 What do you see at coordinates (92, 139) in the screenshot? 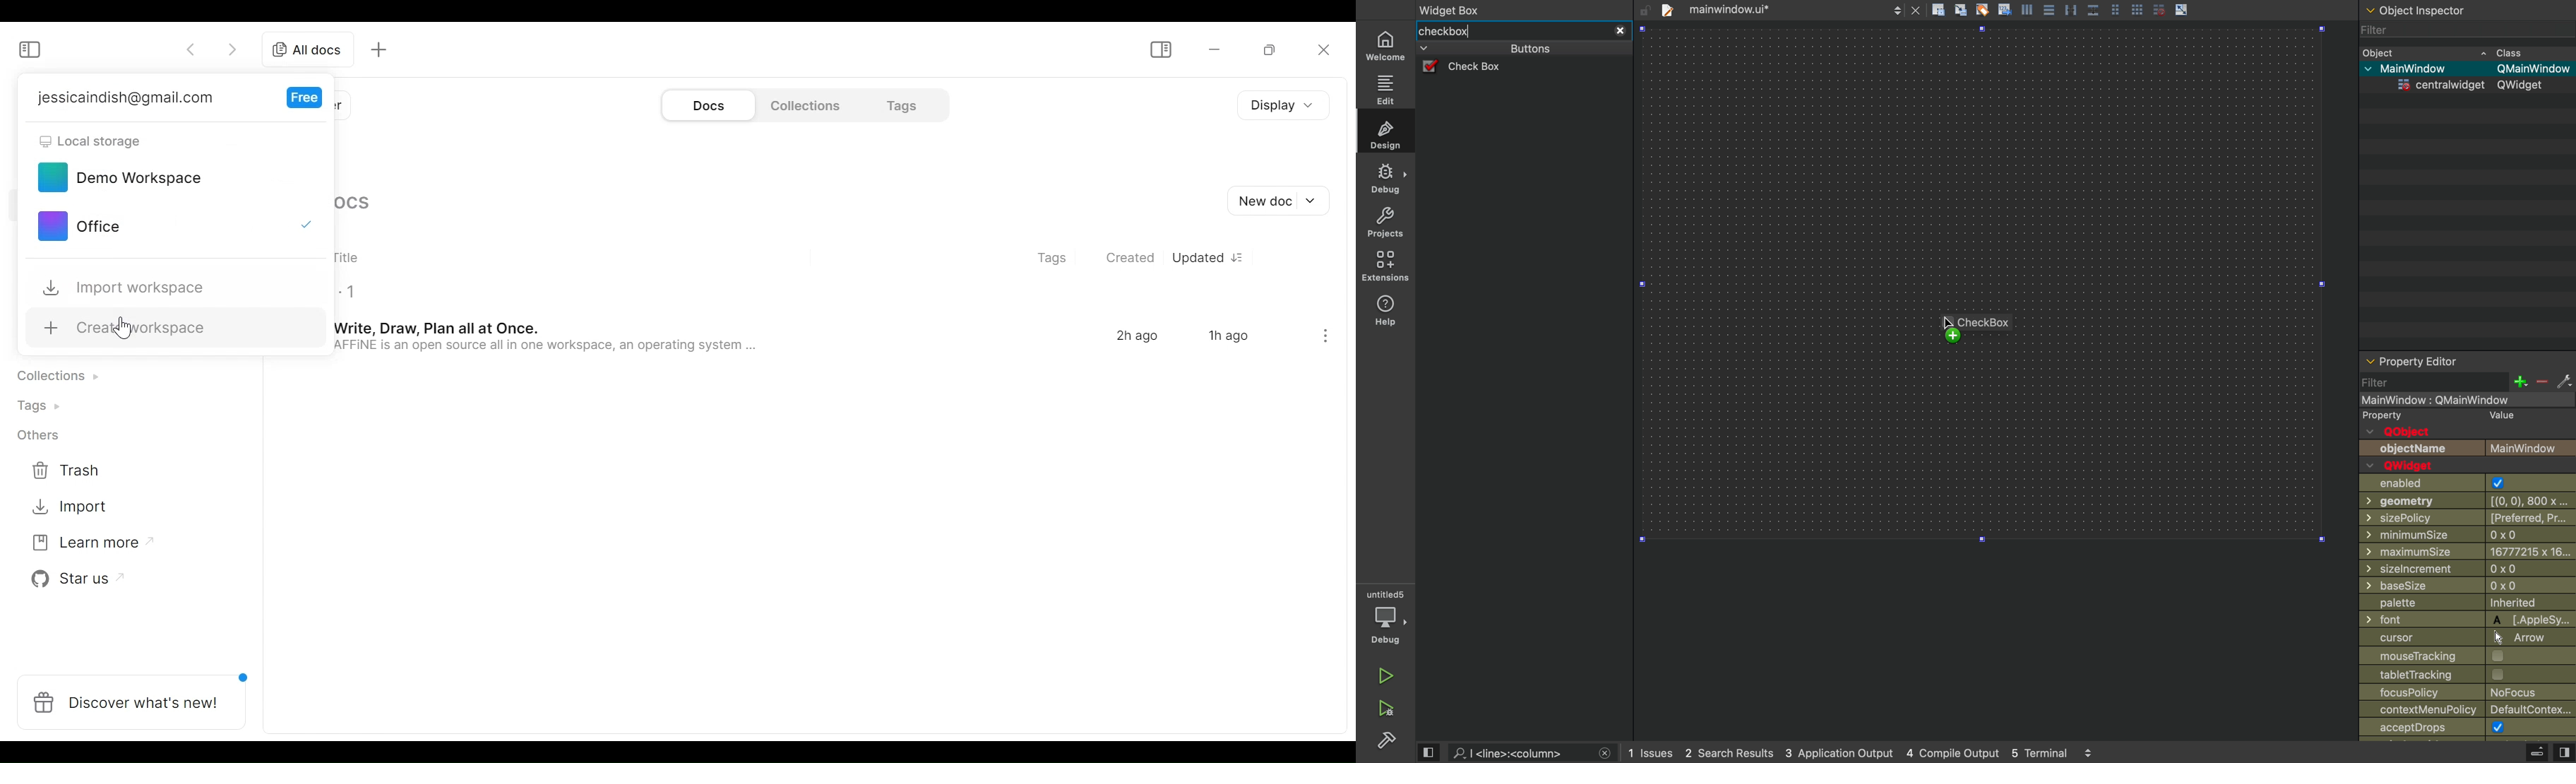
I see `Local storage` at bounding box center [92, 139].